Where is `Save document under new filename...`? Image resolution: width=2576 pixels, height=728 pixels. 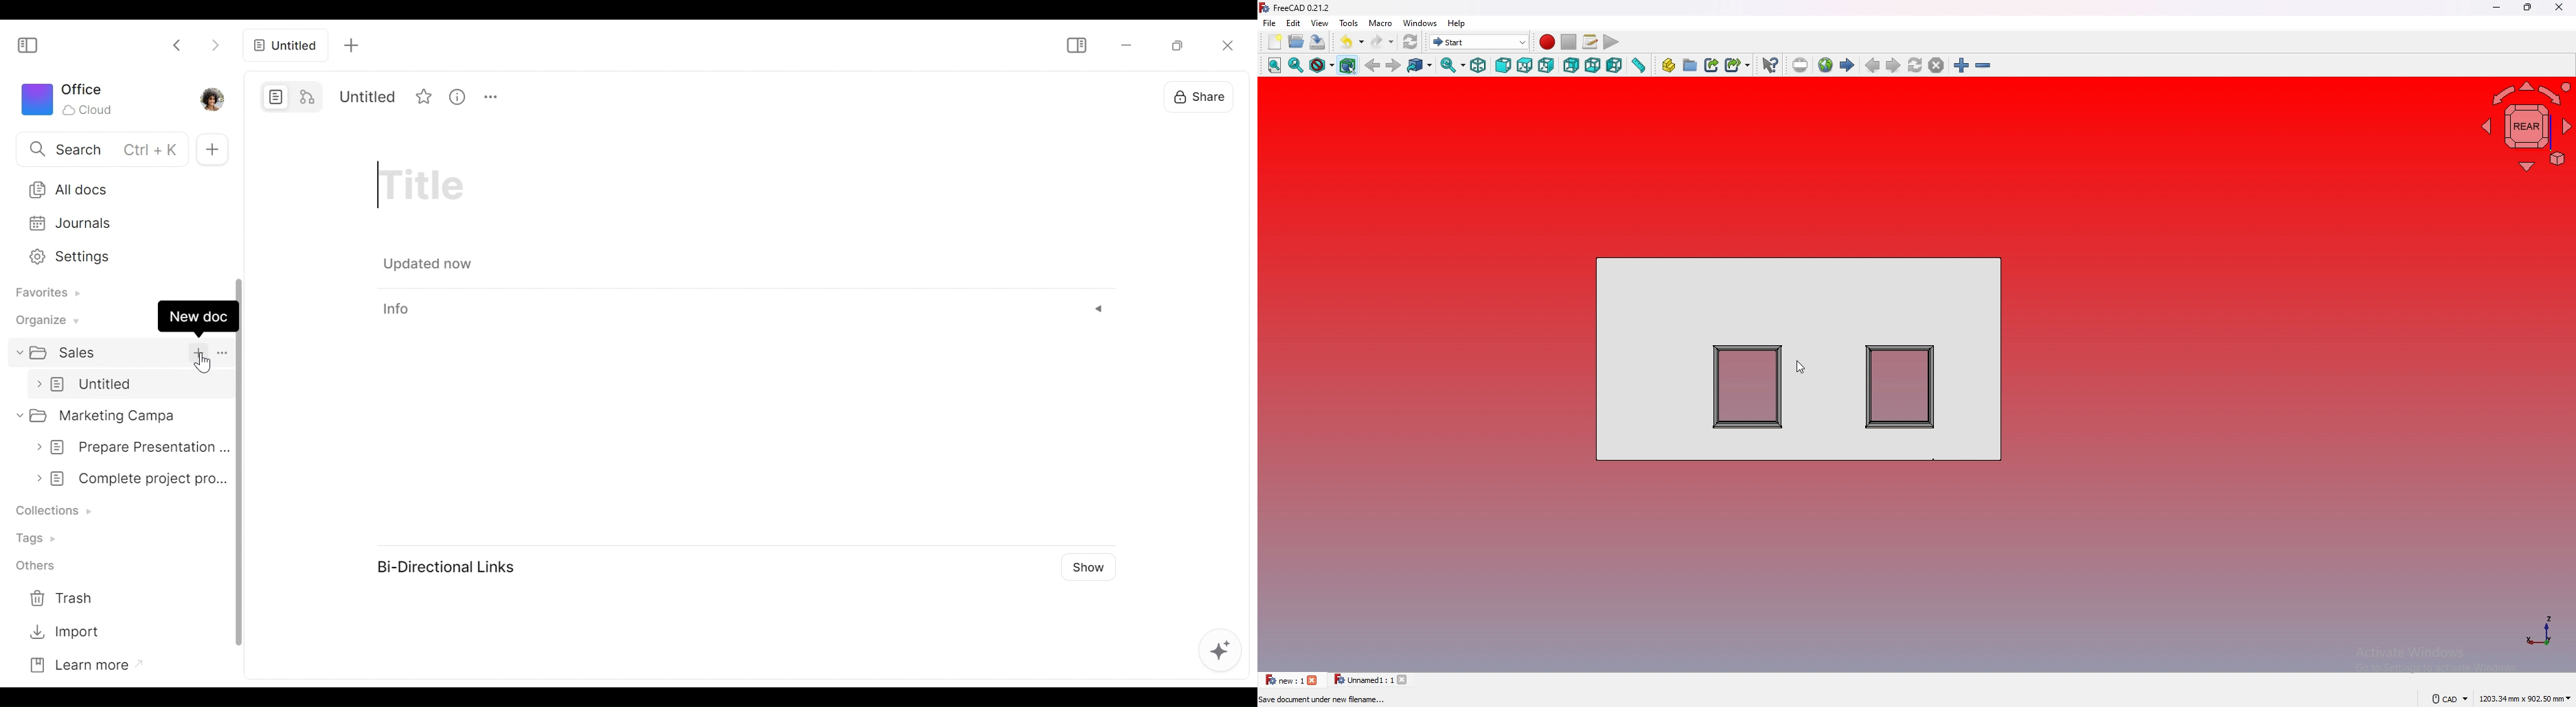
Save document under new filename... is located at coordinates (1327, 700).